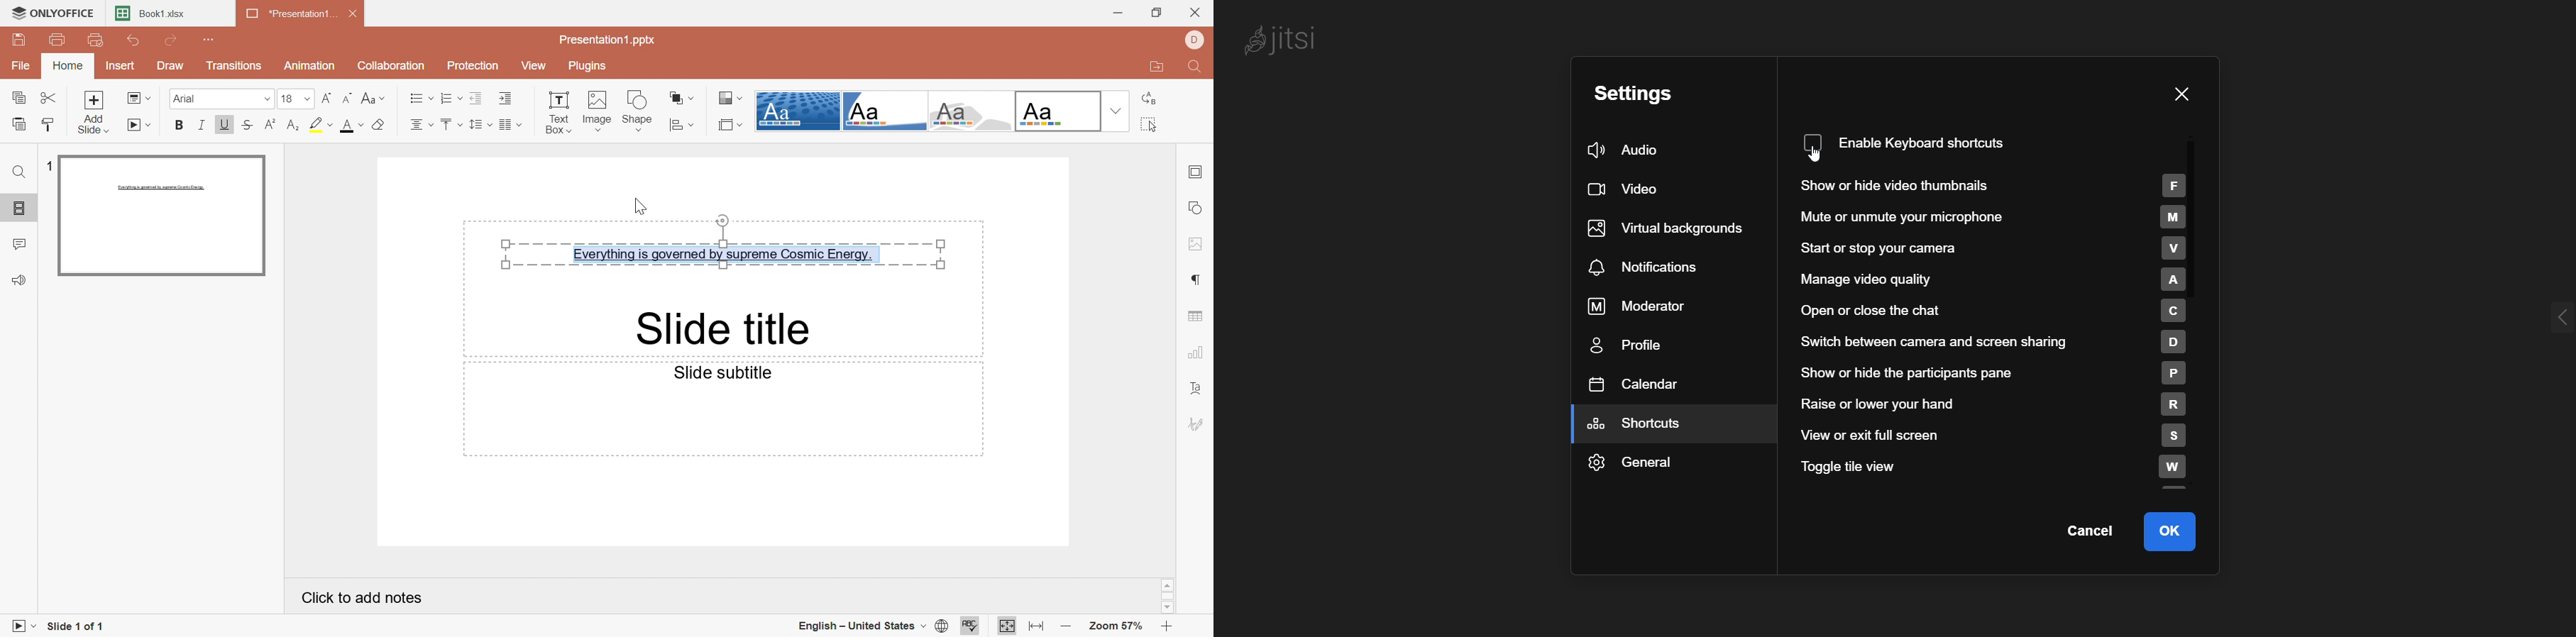  I want to click on Everything is governed by supreme Cosmic Energy., so click(727, 242).